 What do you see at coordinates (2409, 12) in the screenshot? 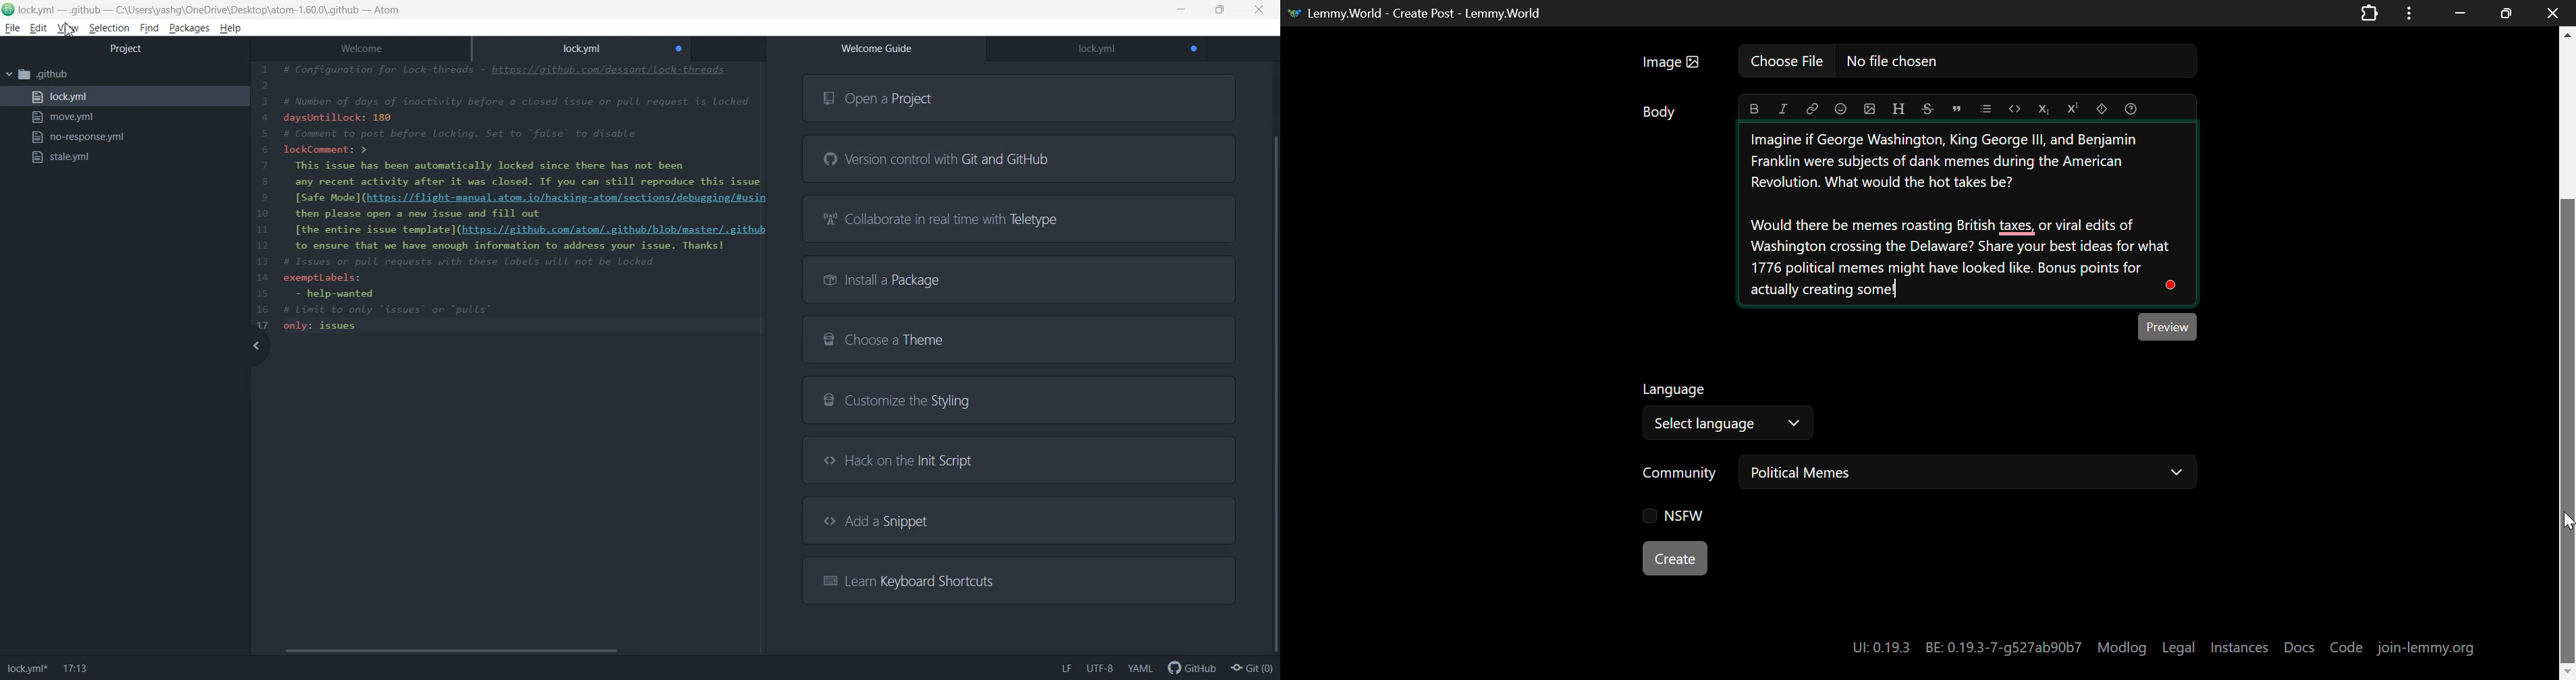
I see `Application Options` at bounding box center [2409, 12].